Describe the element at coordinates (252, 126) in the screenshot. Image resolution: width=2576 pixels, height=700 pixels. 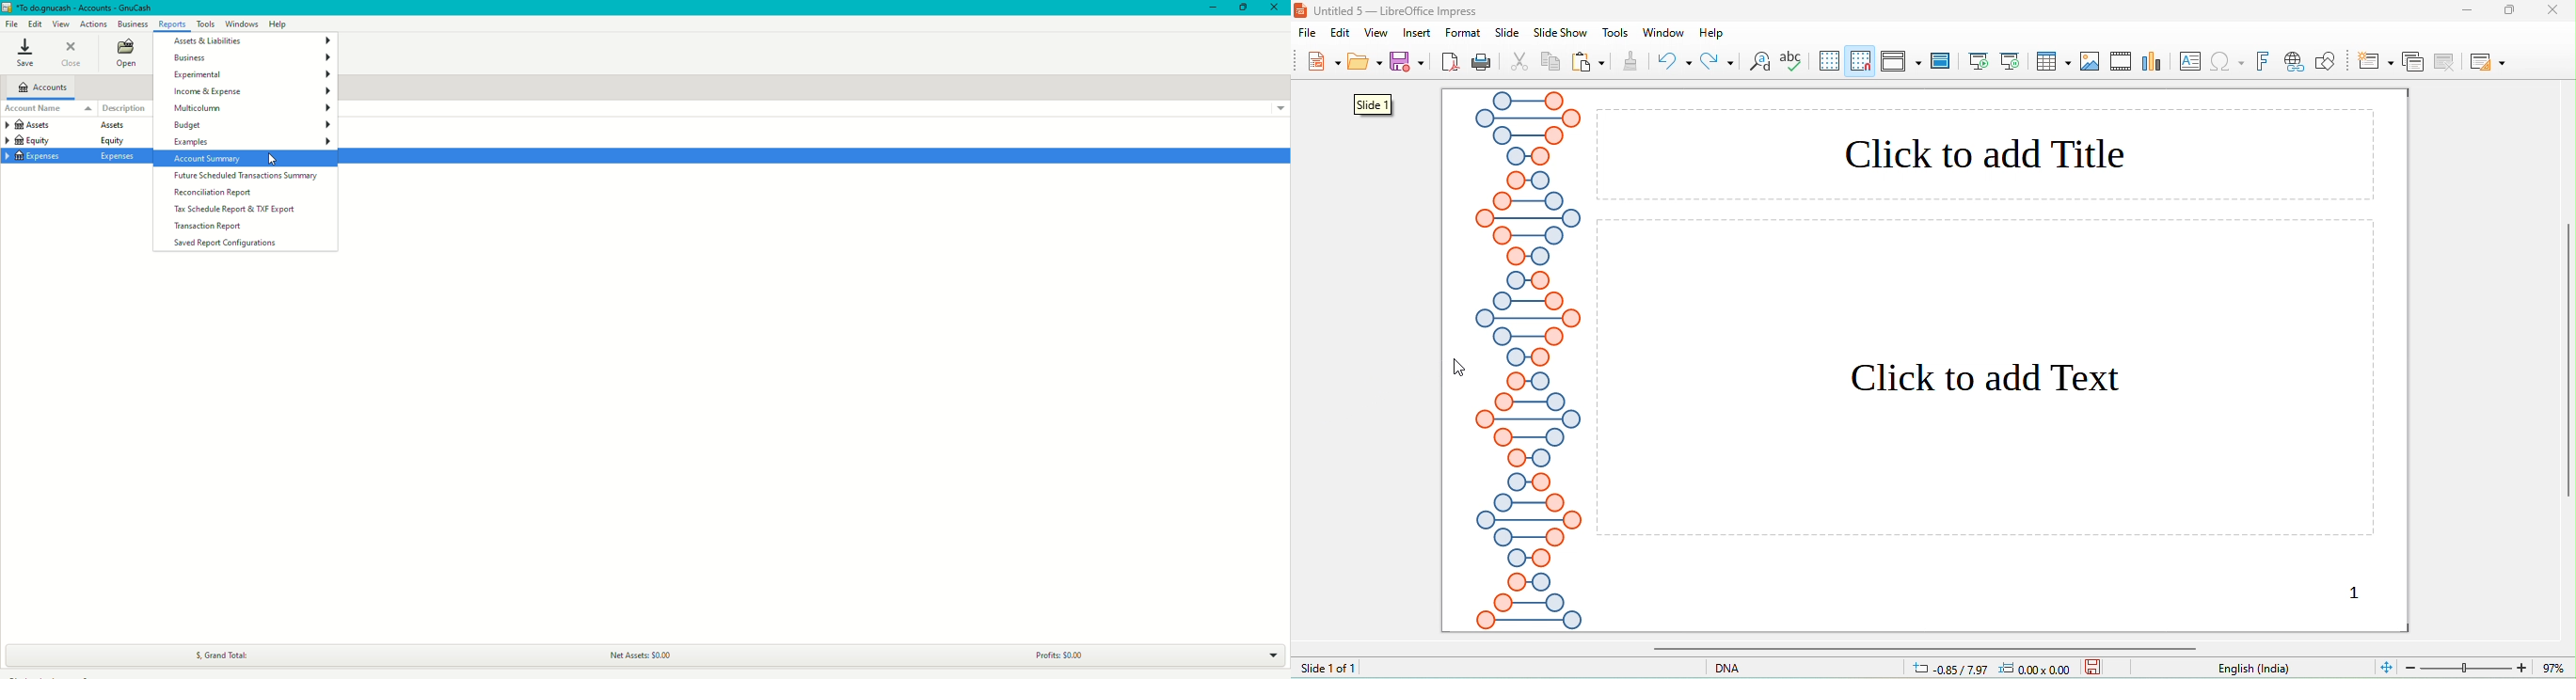
I see `Budget` at that location.